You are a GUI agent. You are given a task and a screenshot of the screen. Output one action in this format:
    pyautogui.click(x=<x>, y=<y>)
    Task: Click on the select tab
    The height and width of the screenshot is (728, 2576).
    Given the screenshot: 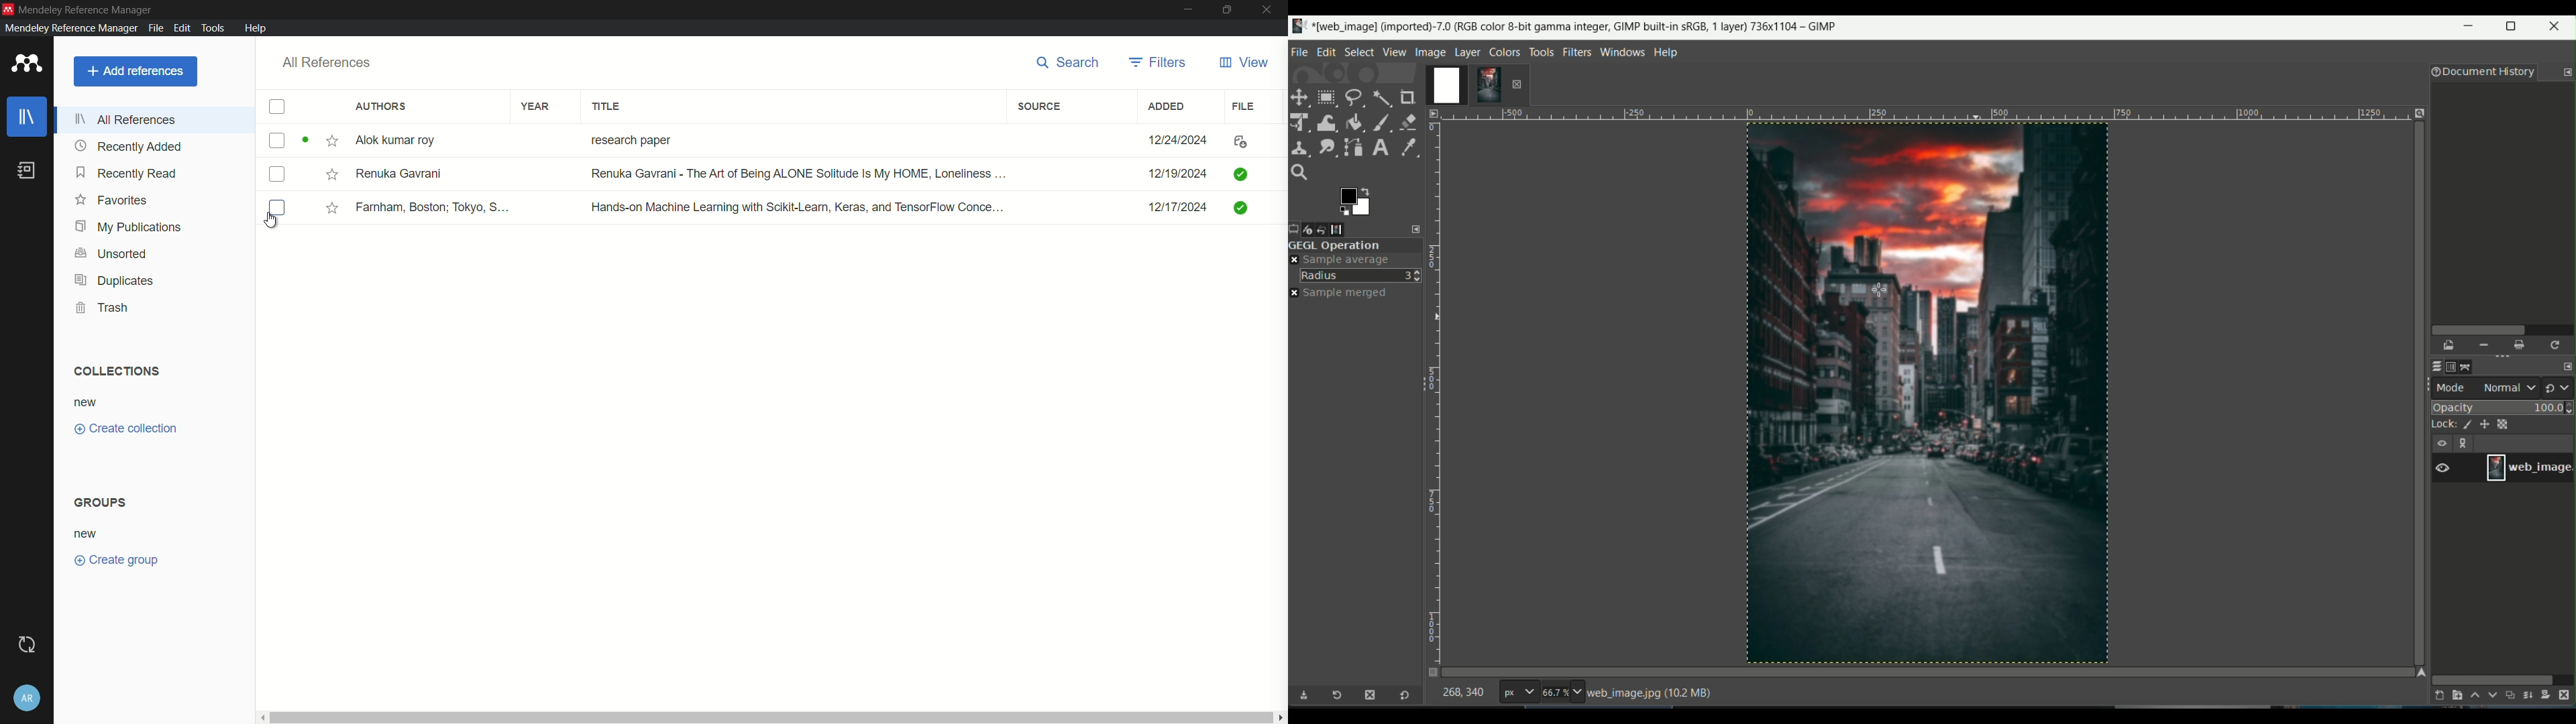 What is the action you would take?
    pyautogui.click(x=1358, y=51)
    